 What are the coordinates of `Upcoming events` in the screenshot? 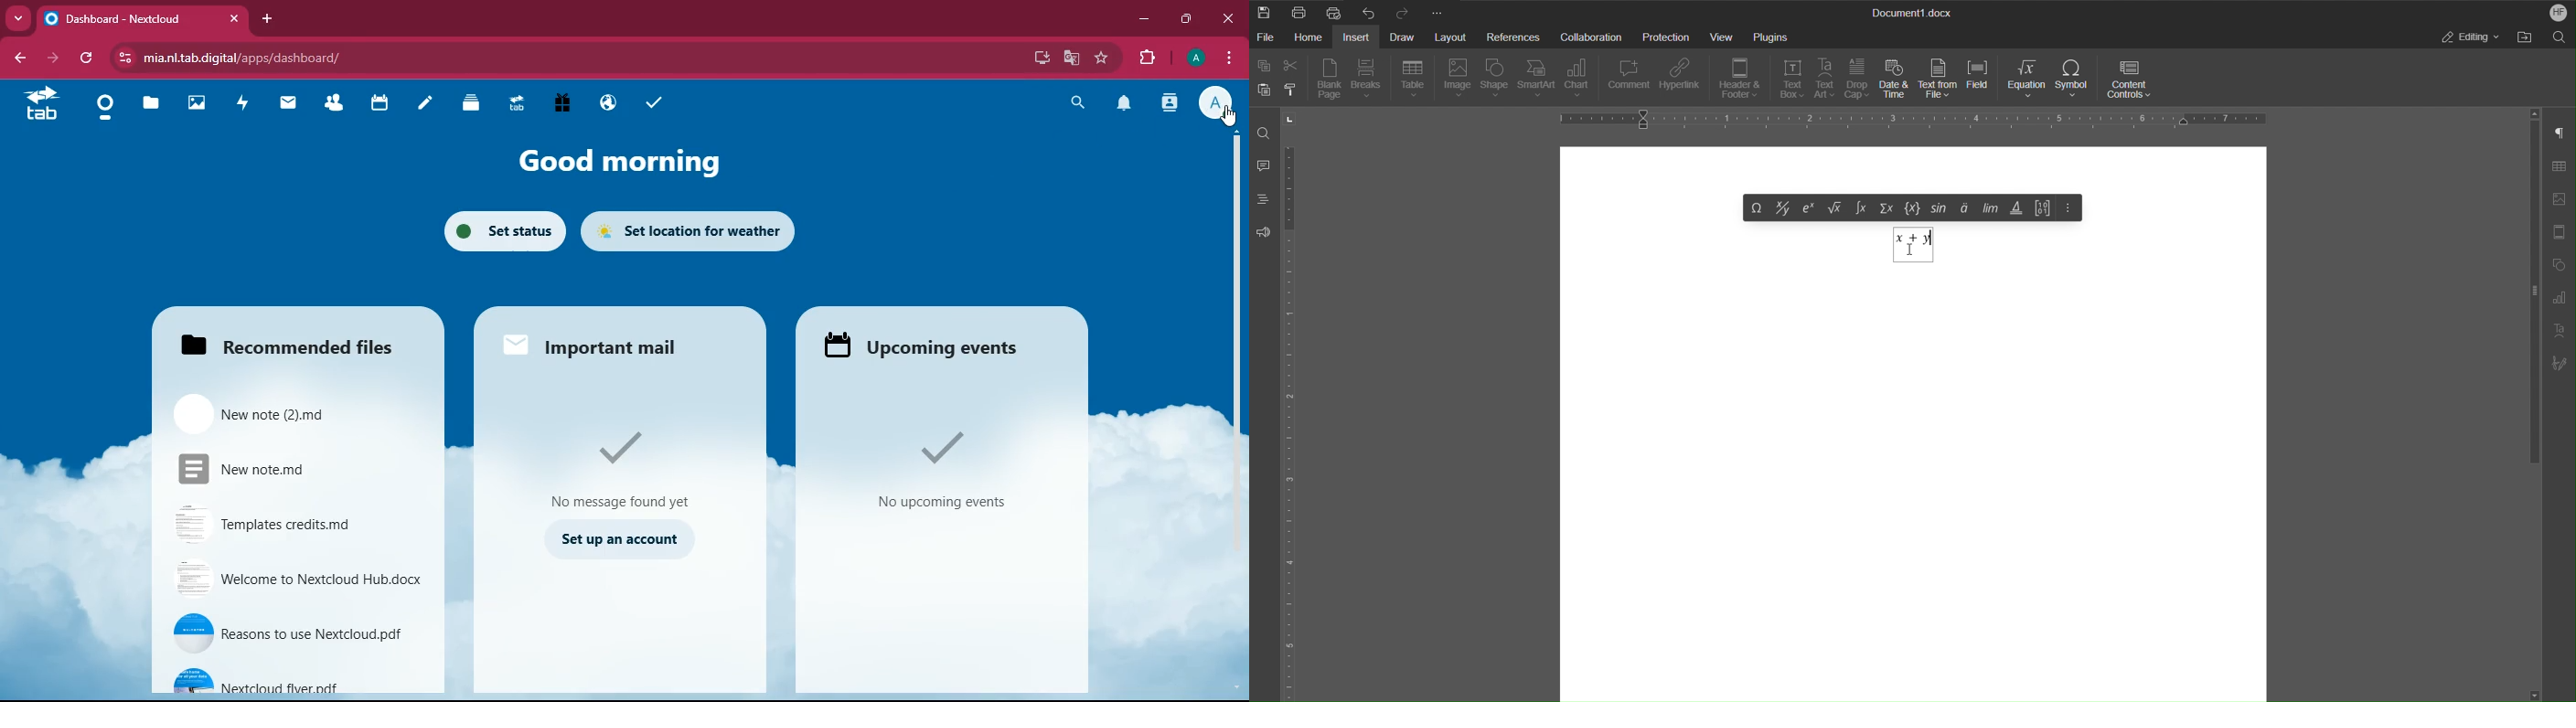 It's located at (933, 346).